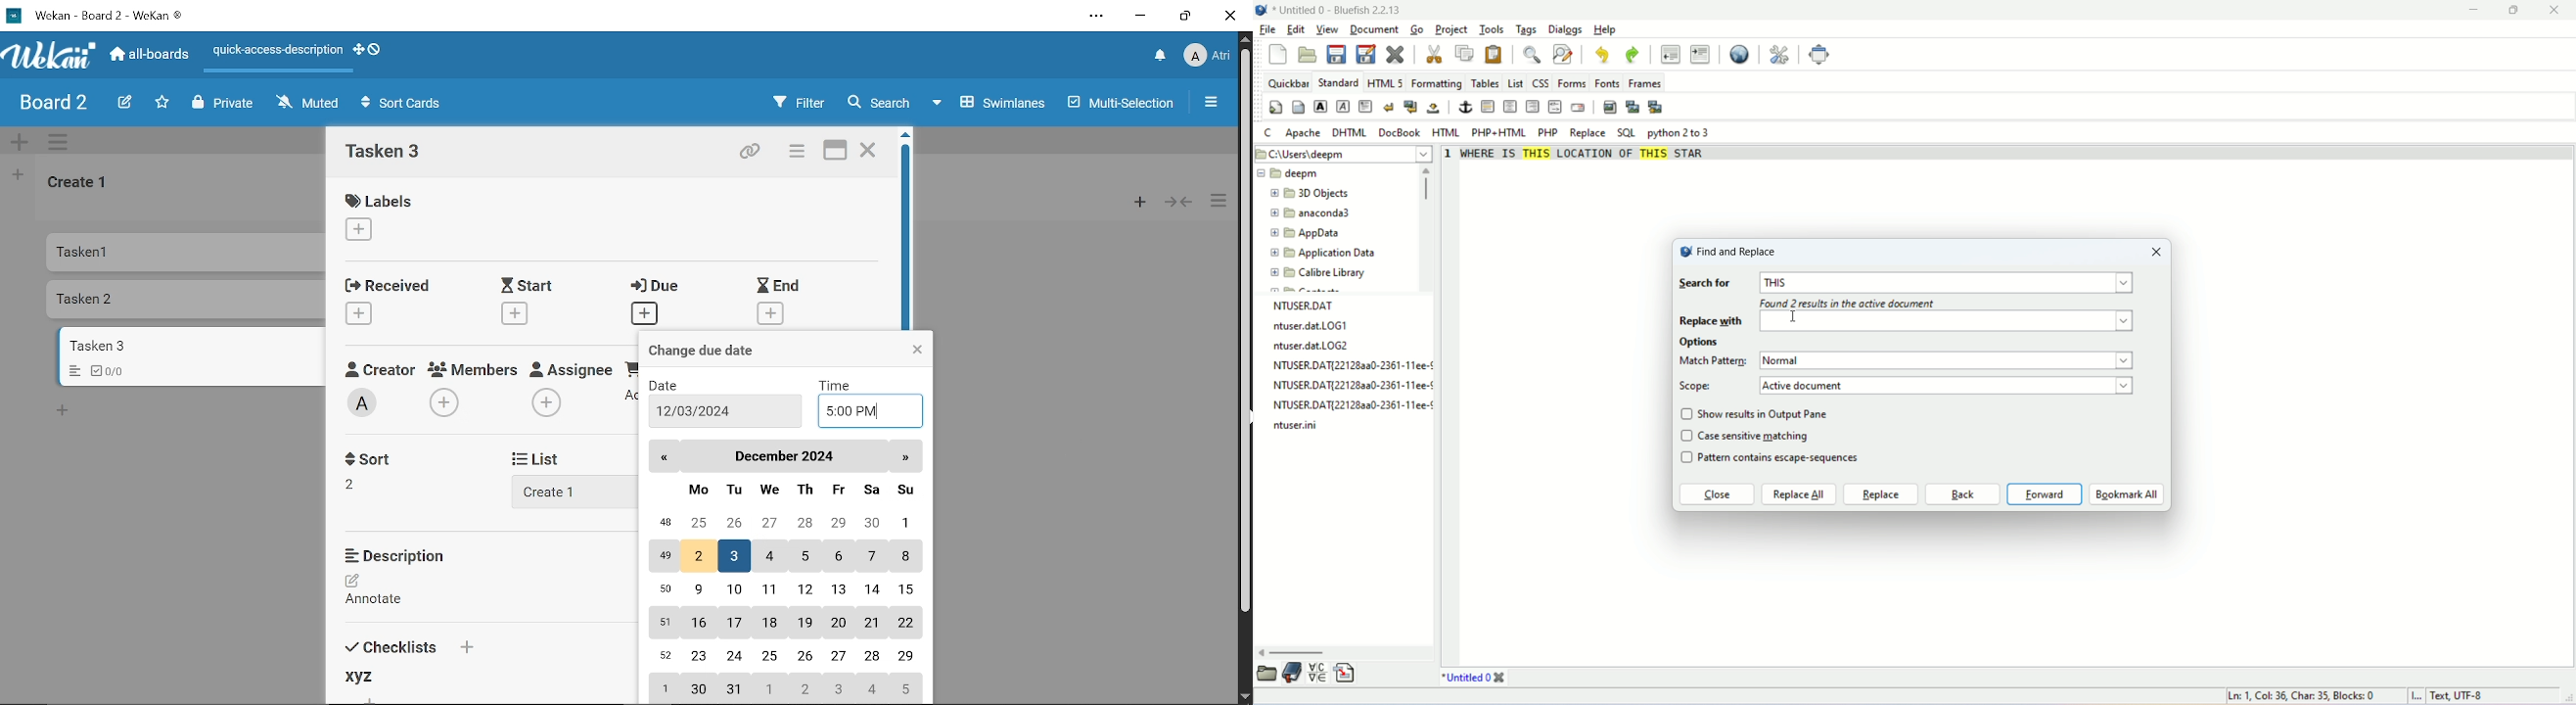  Describe the element at coordinates (725, 411) in the screenshot. I see `Add Date` at that location.